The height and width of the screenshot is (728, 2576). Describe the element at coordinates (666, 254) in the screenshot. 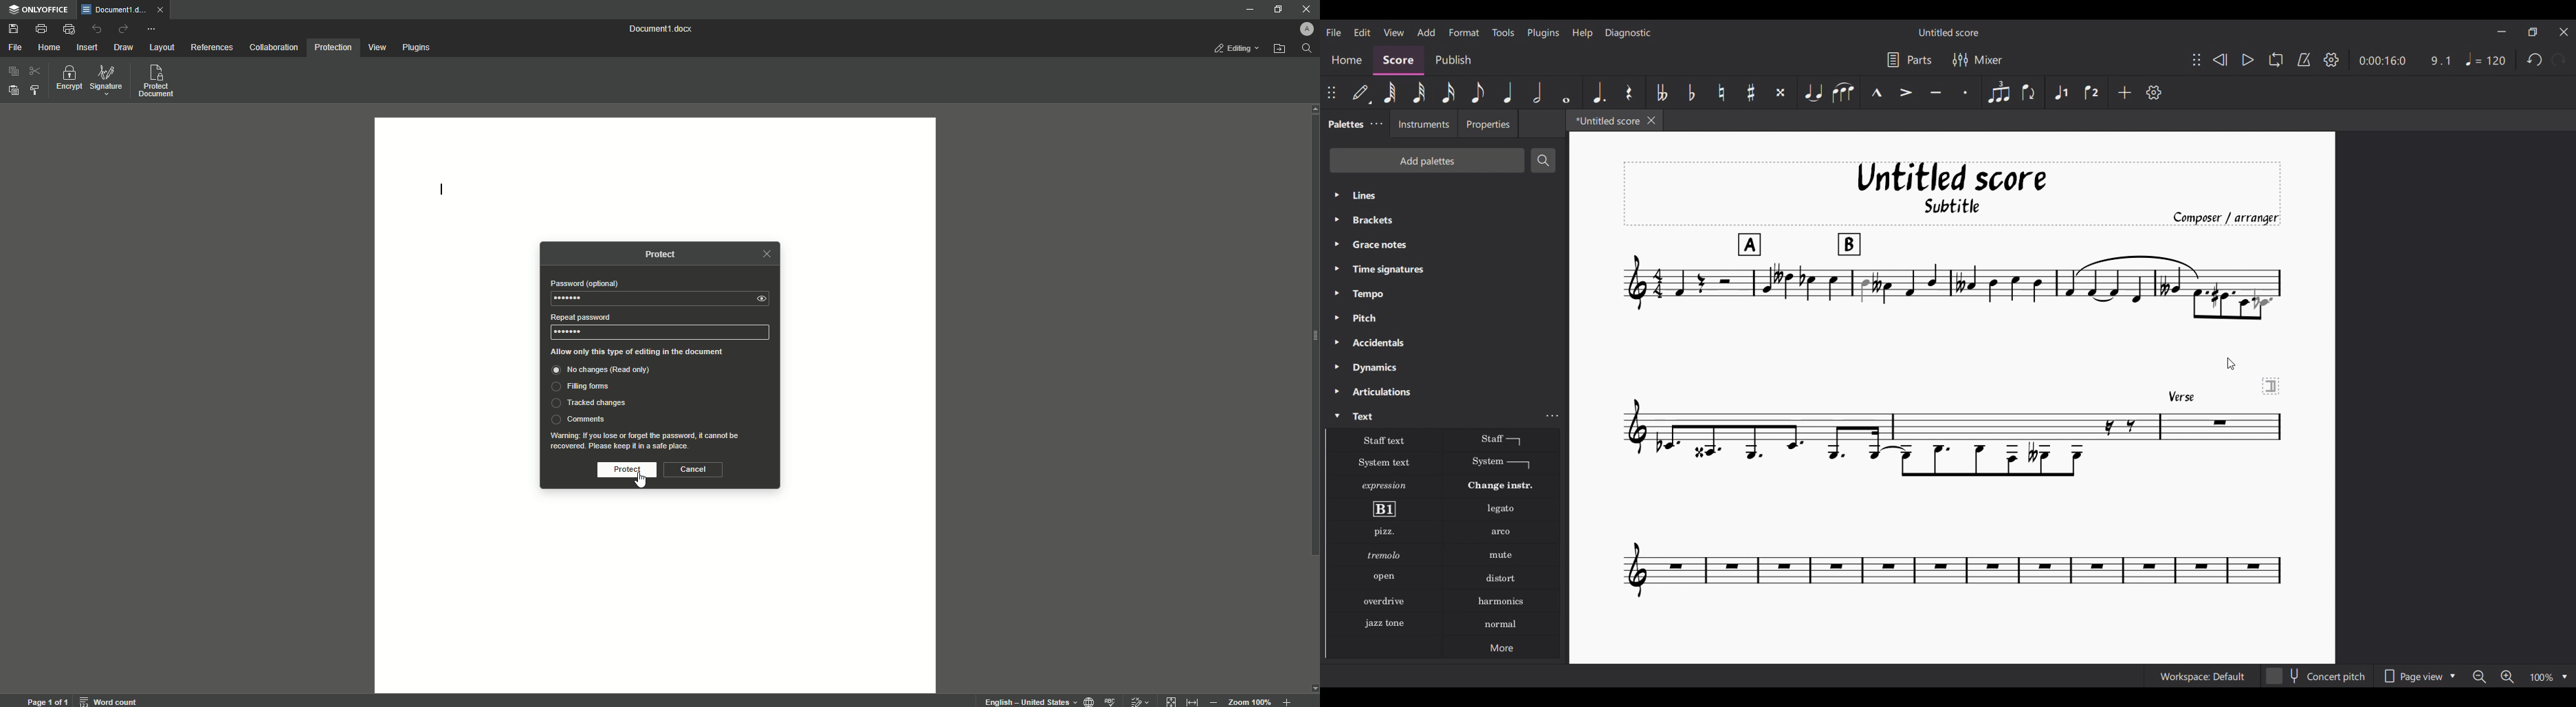

I see `Protect` at that location.